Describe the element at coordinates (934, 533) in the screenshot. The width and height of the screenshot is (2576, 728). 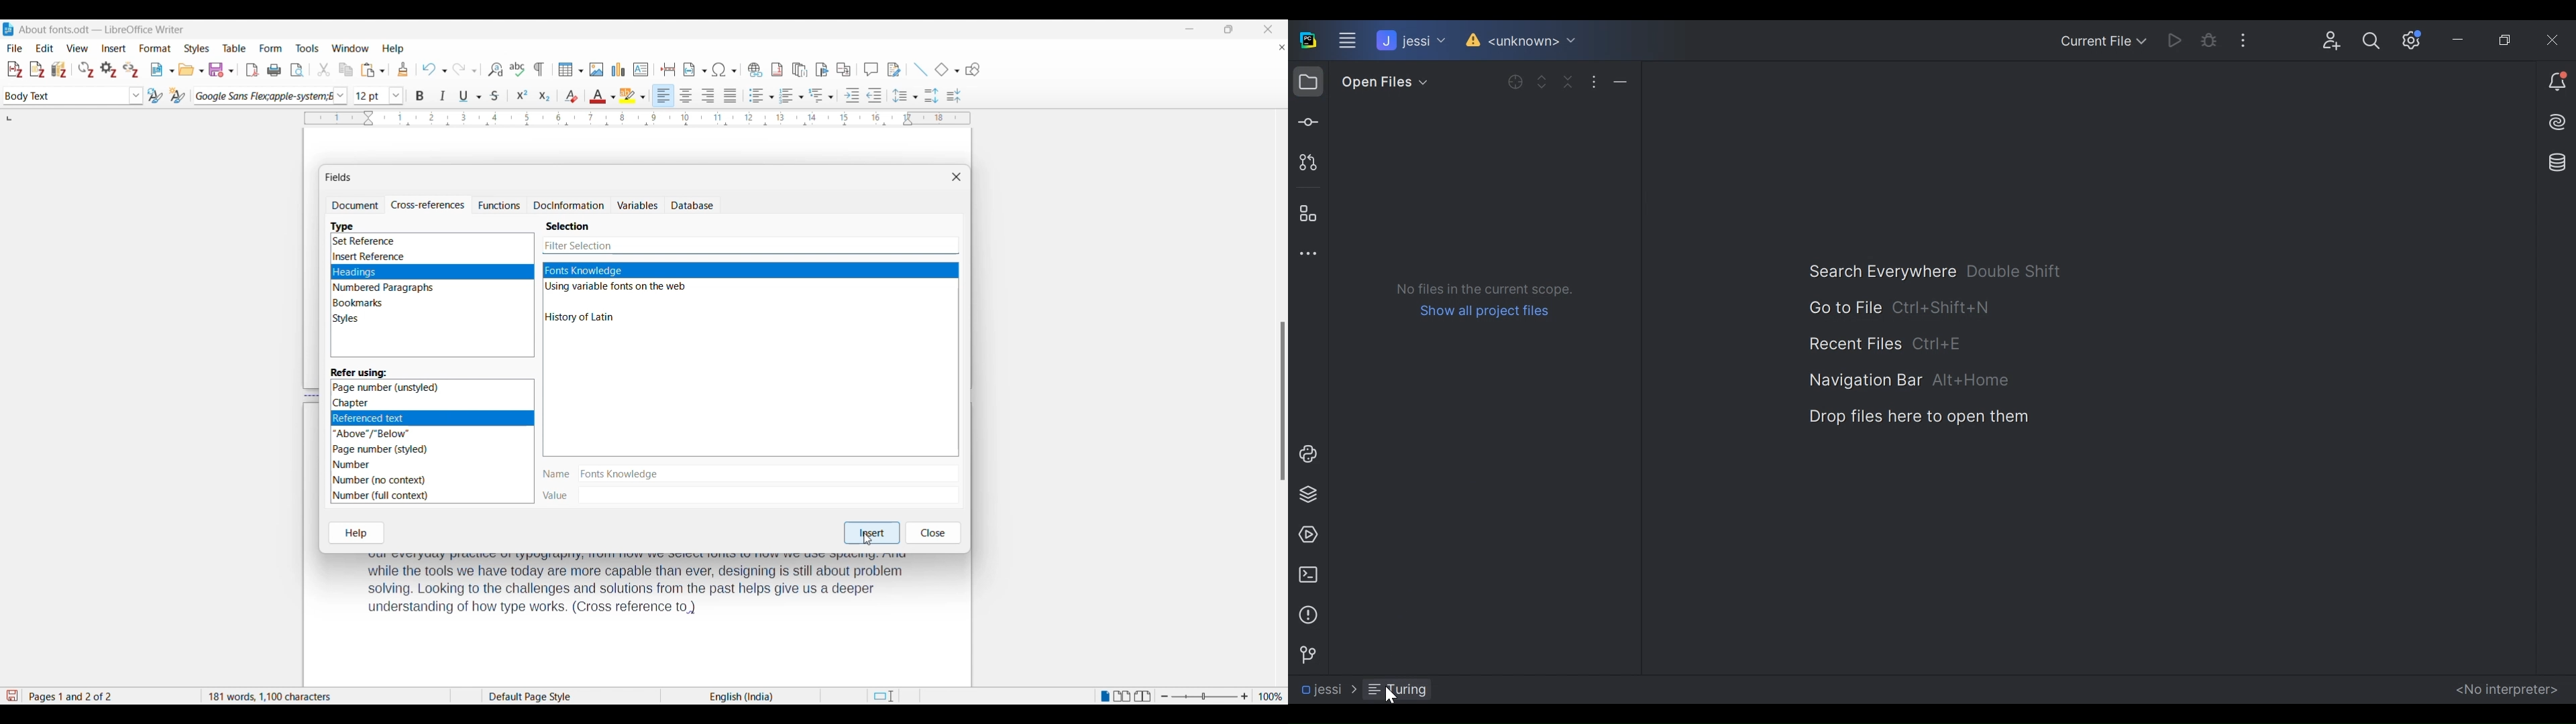
I see `Close` at that location.